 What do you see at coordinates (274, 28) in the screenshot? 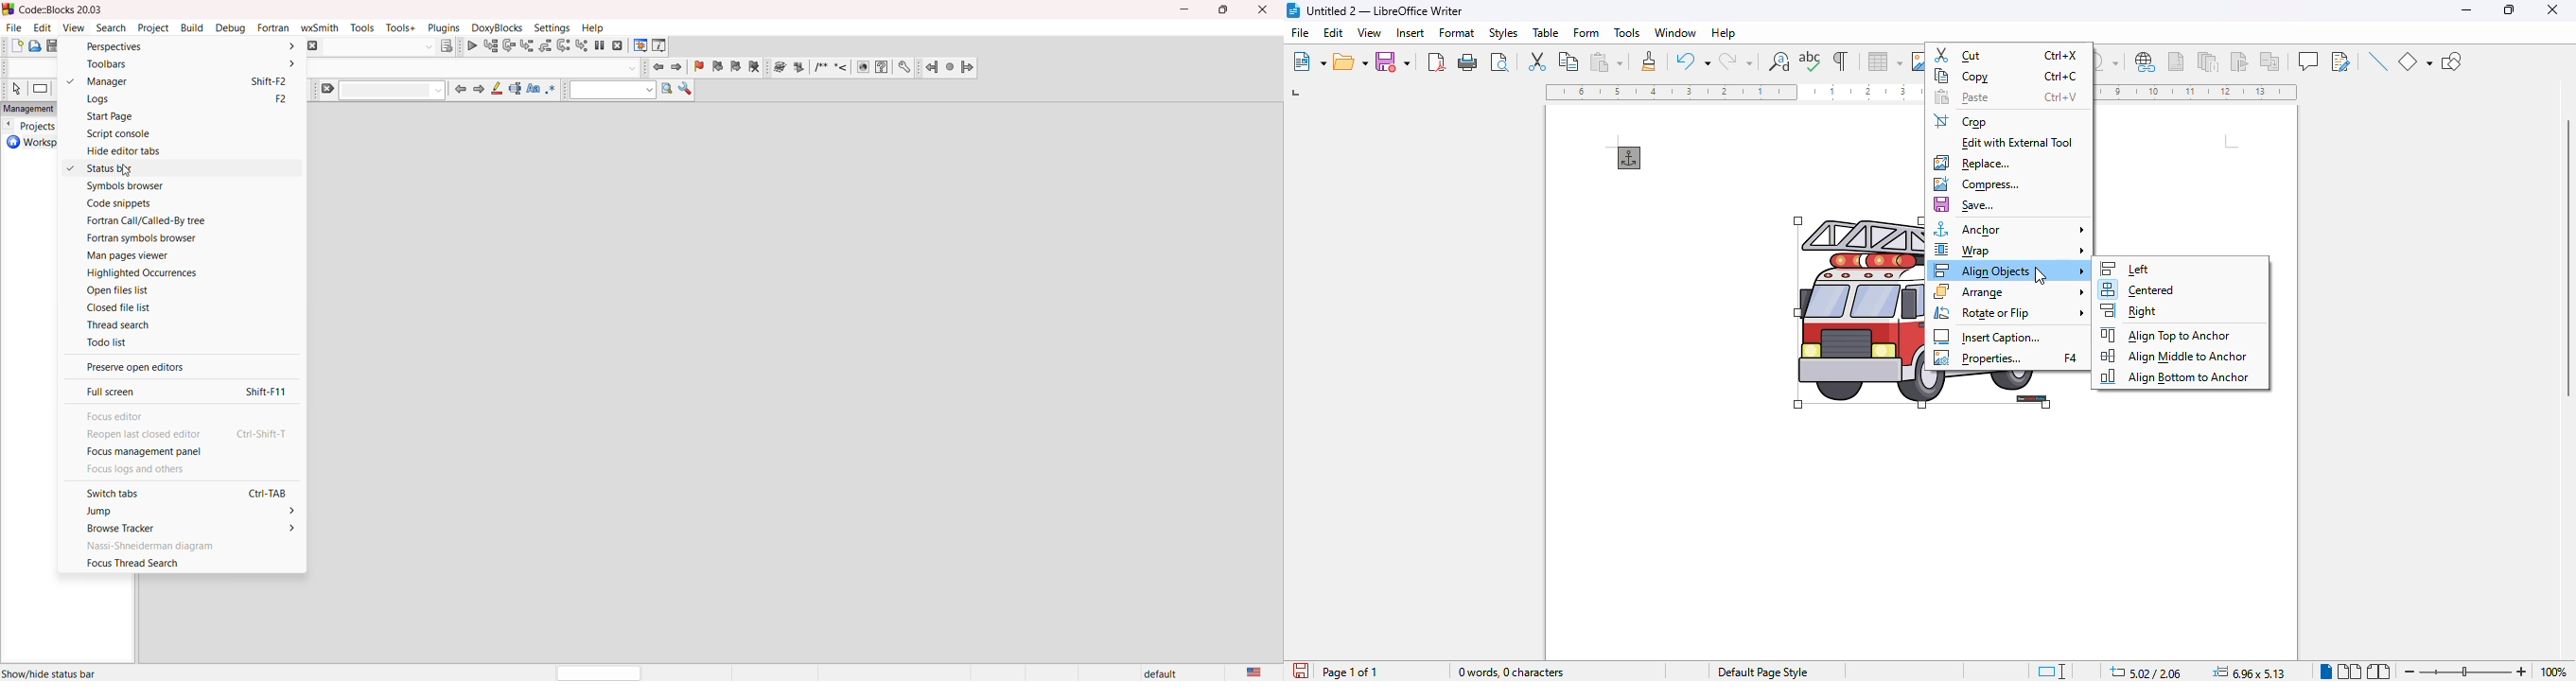
I see `fortran` at bounding box center [274, 28].